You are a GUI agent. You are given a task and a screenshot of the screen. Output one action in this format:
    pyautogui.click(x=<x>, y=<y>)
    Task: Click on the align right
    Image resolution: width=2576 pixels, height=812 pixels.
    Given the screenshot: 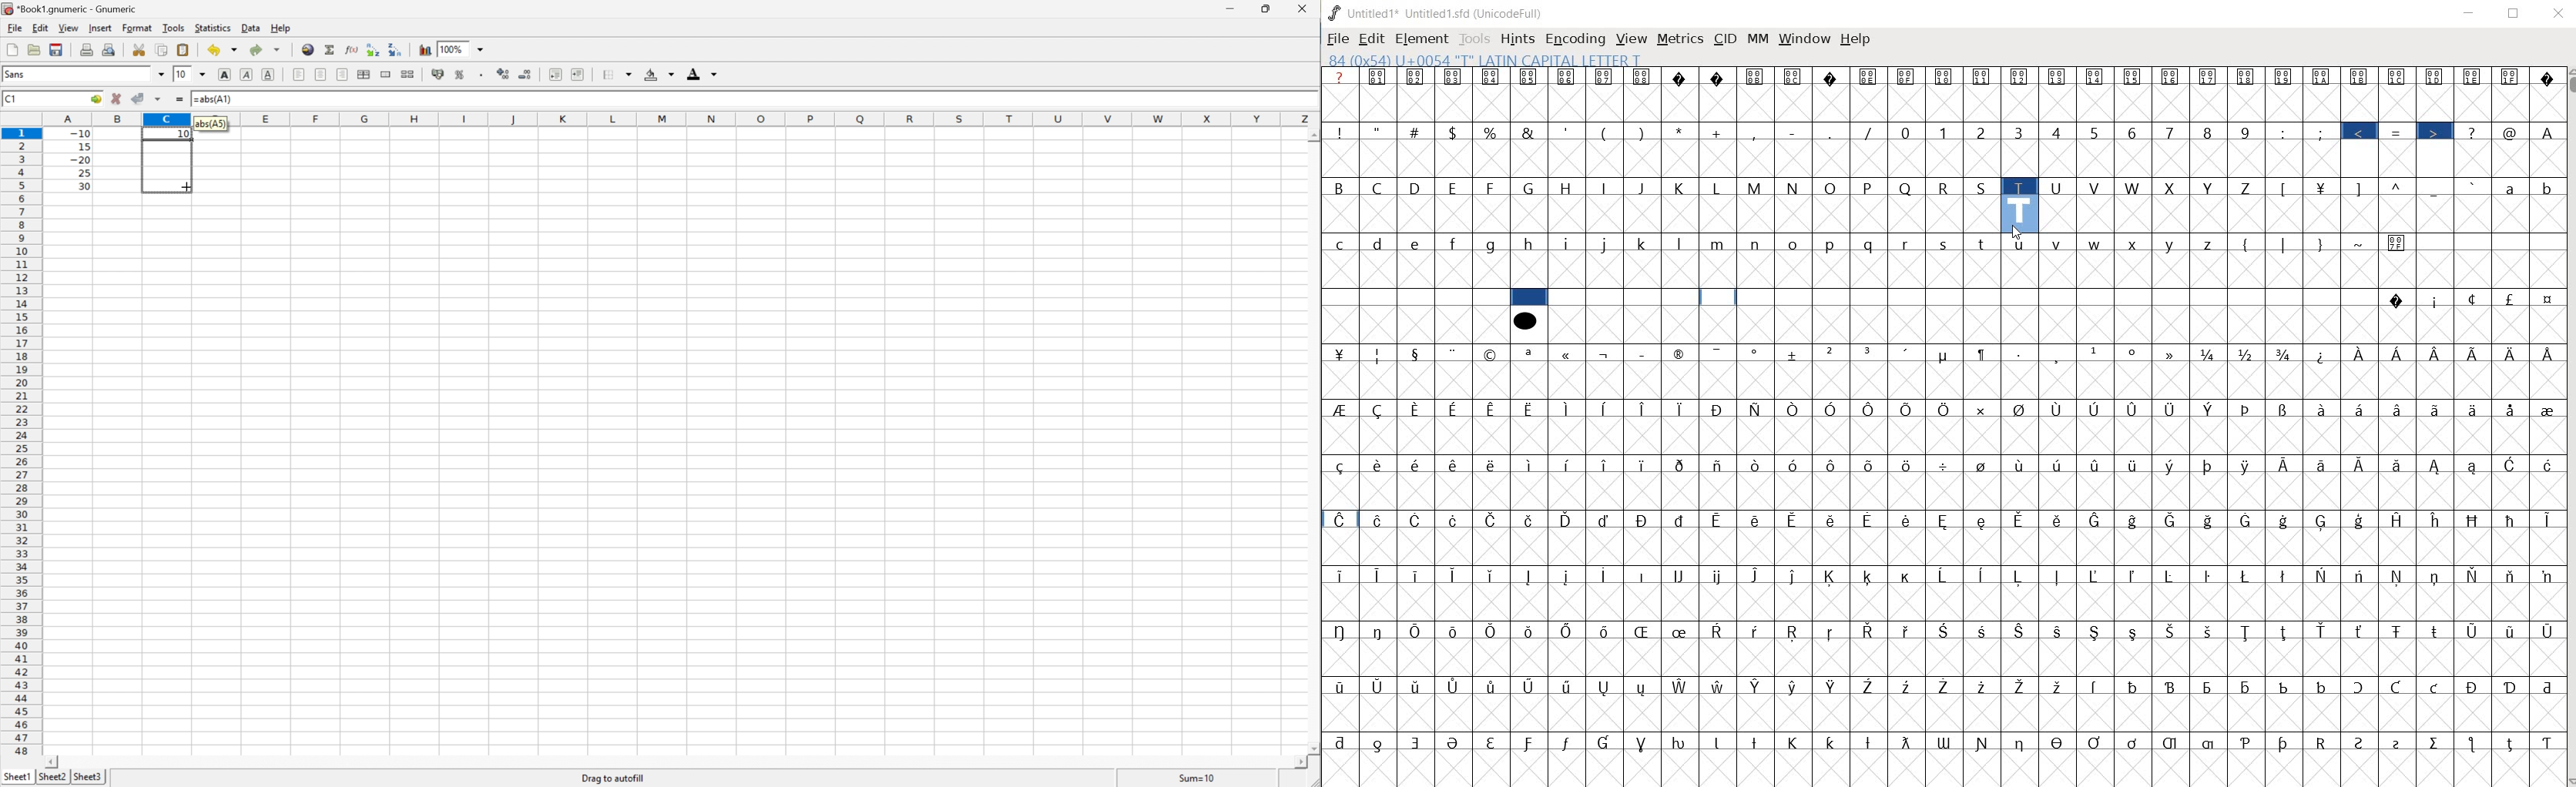 What is the action you would take?
    pyautogui.click(x=343, y=76)
    